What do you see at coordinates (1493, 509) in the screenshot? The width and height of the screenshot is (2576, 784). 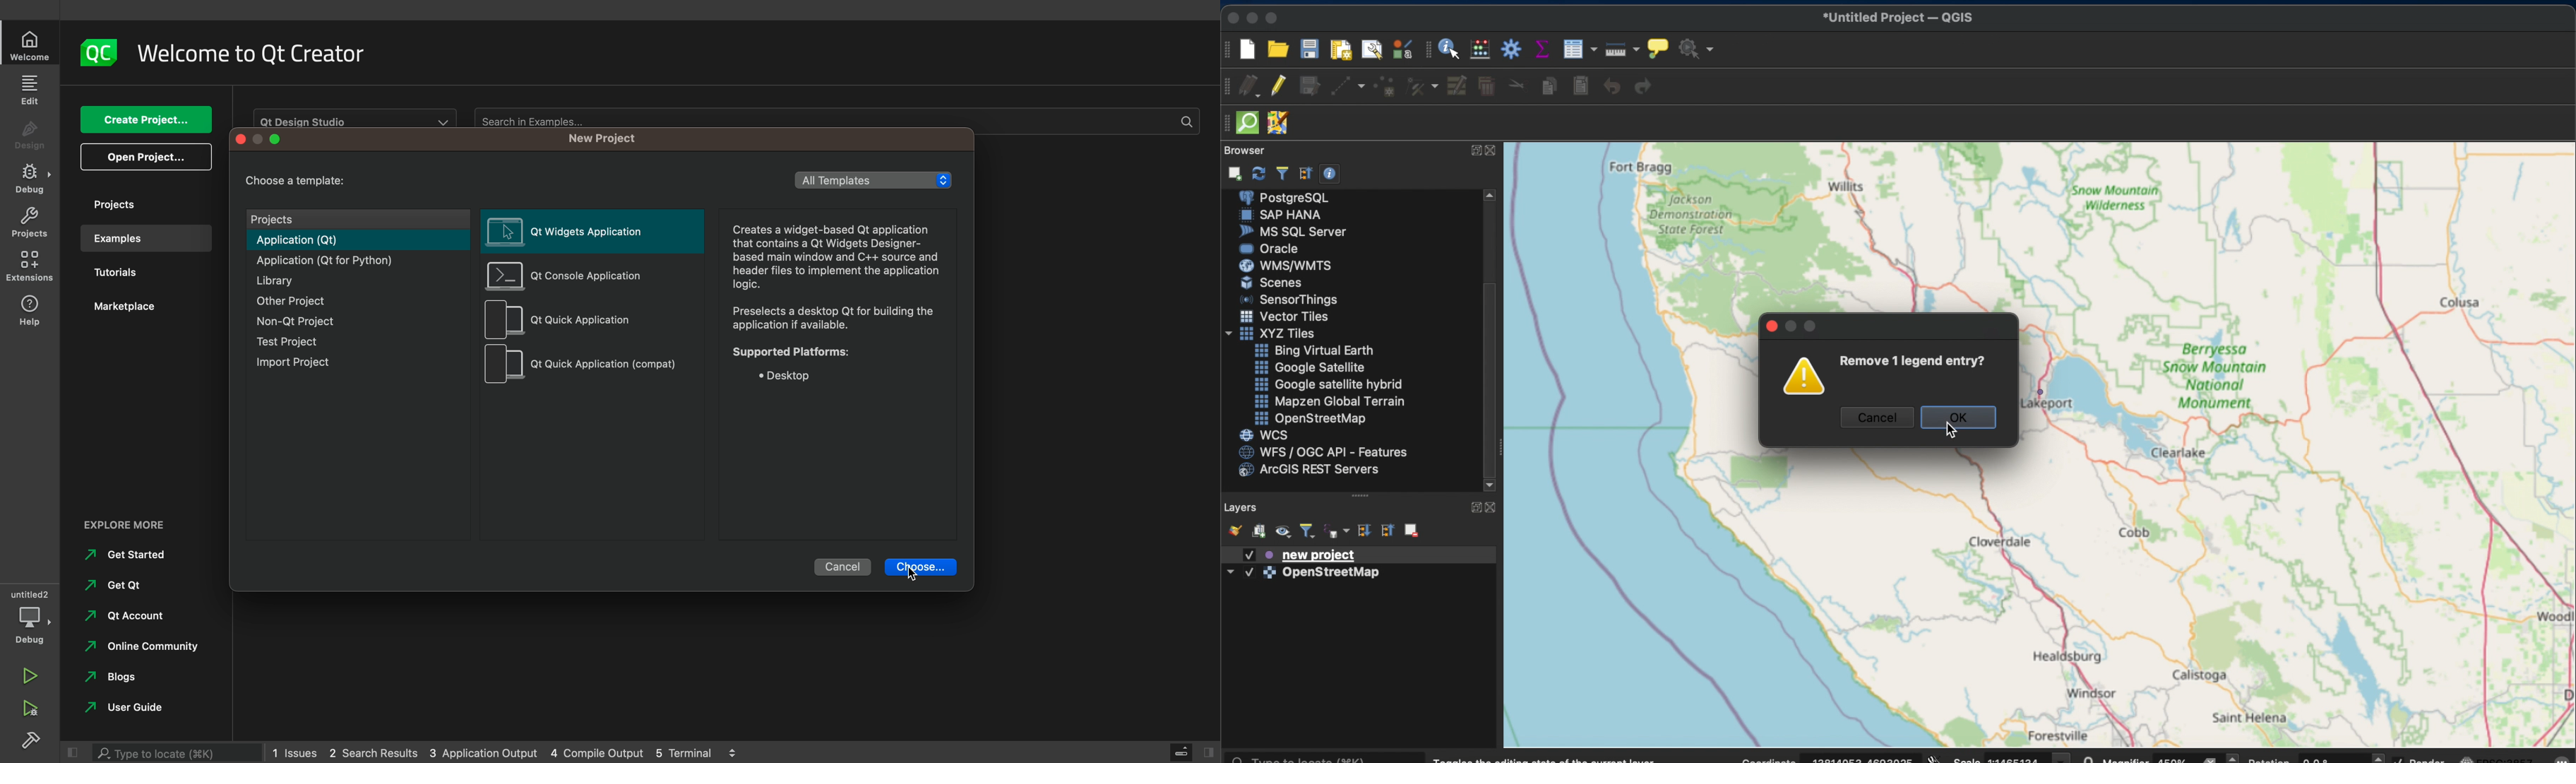 I see `CONTRACT` at bounding box center [1493, 509].